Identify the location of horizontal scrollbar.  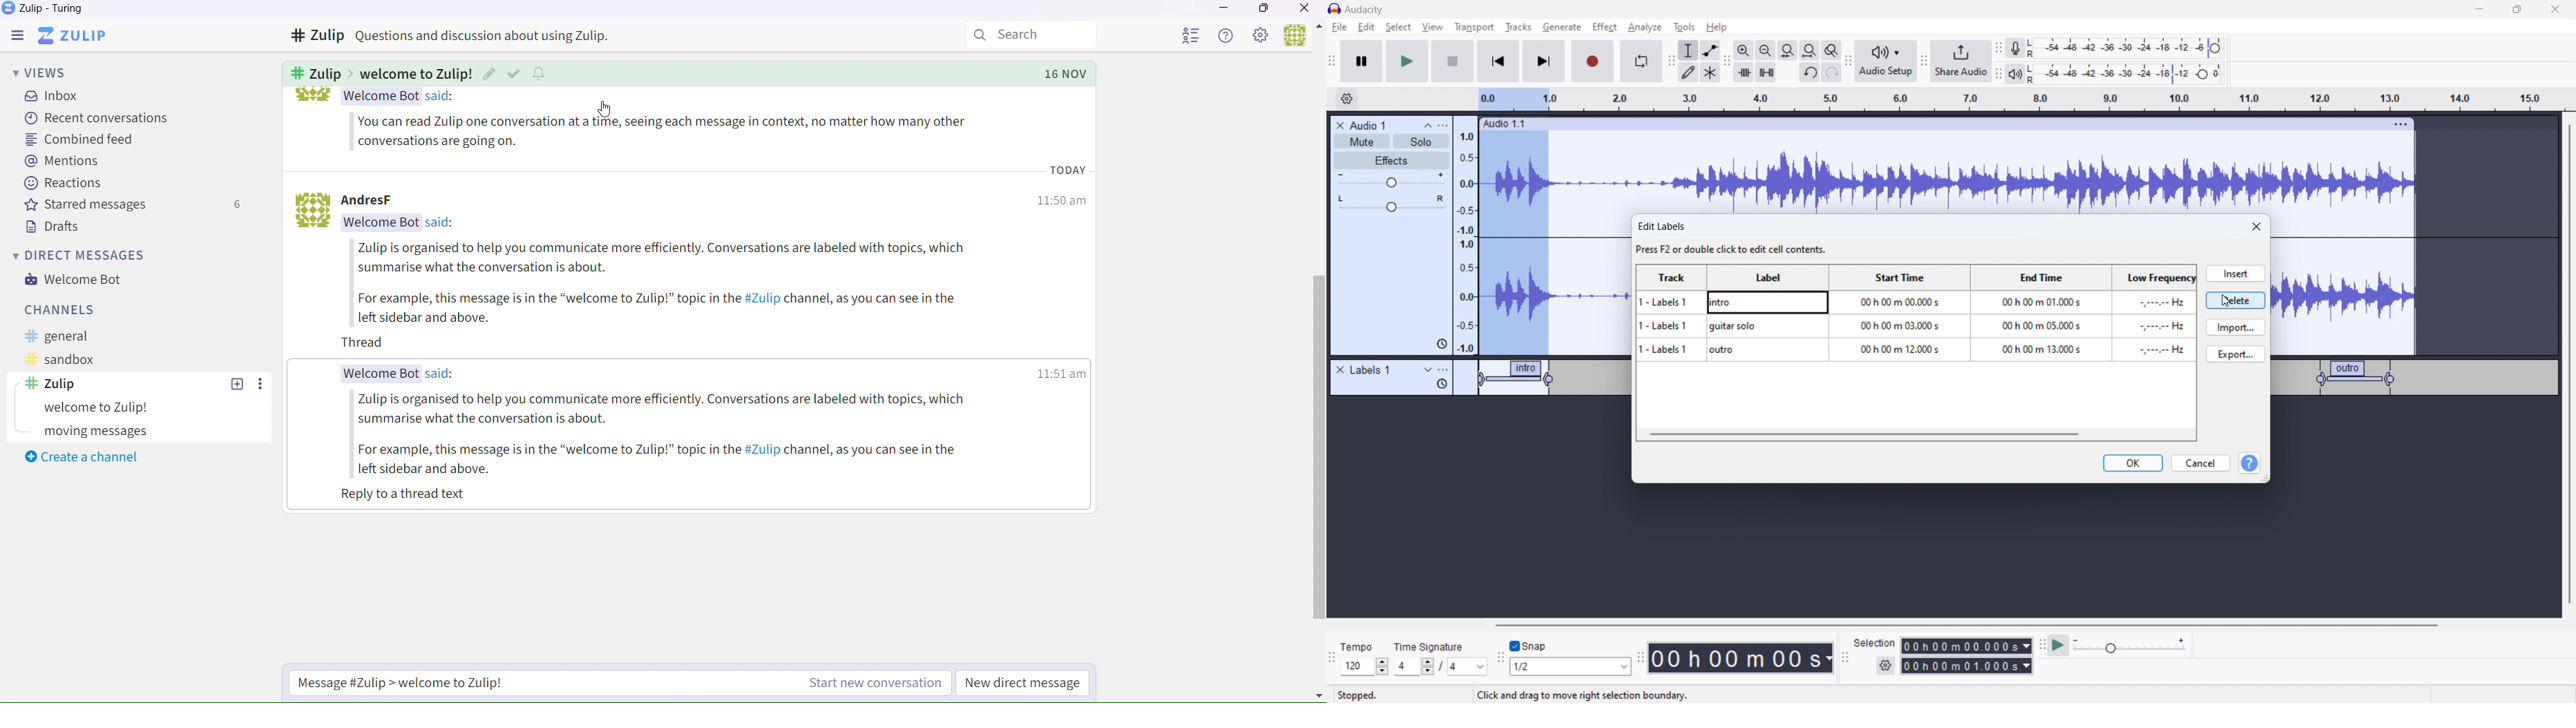
(1864, 434).